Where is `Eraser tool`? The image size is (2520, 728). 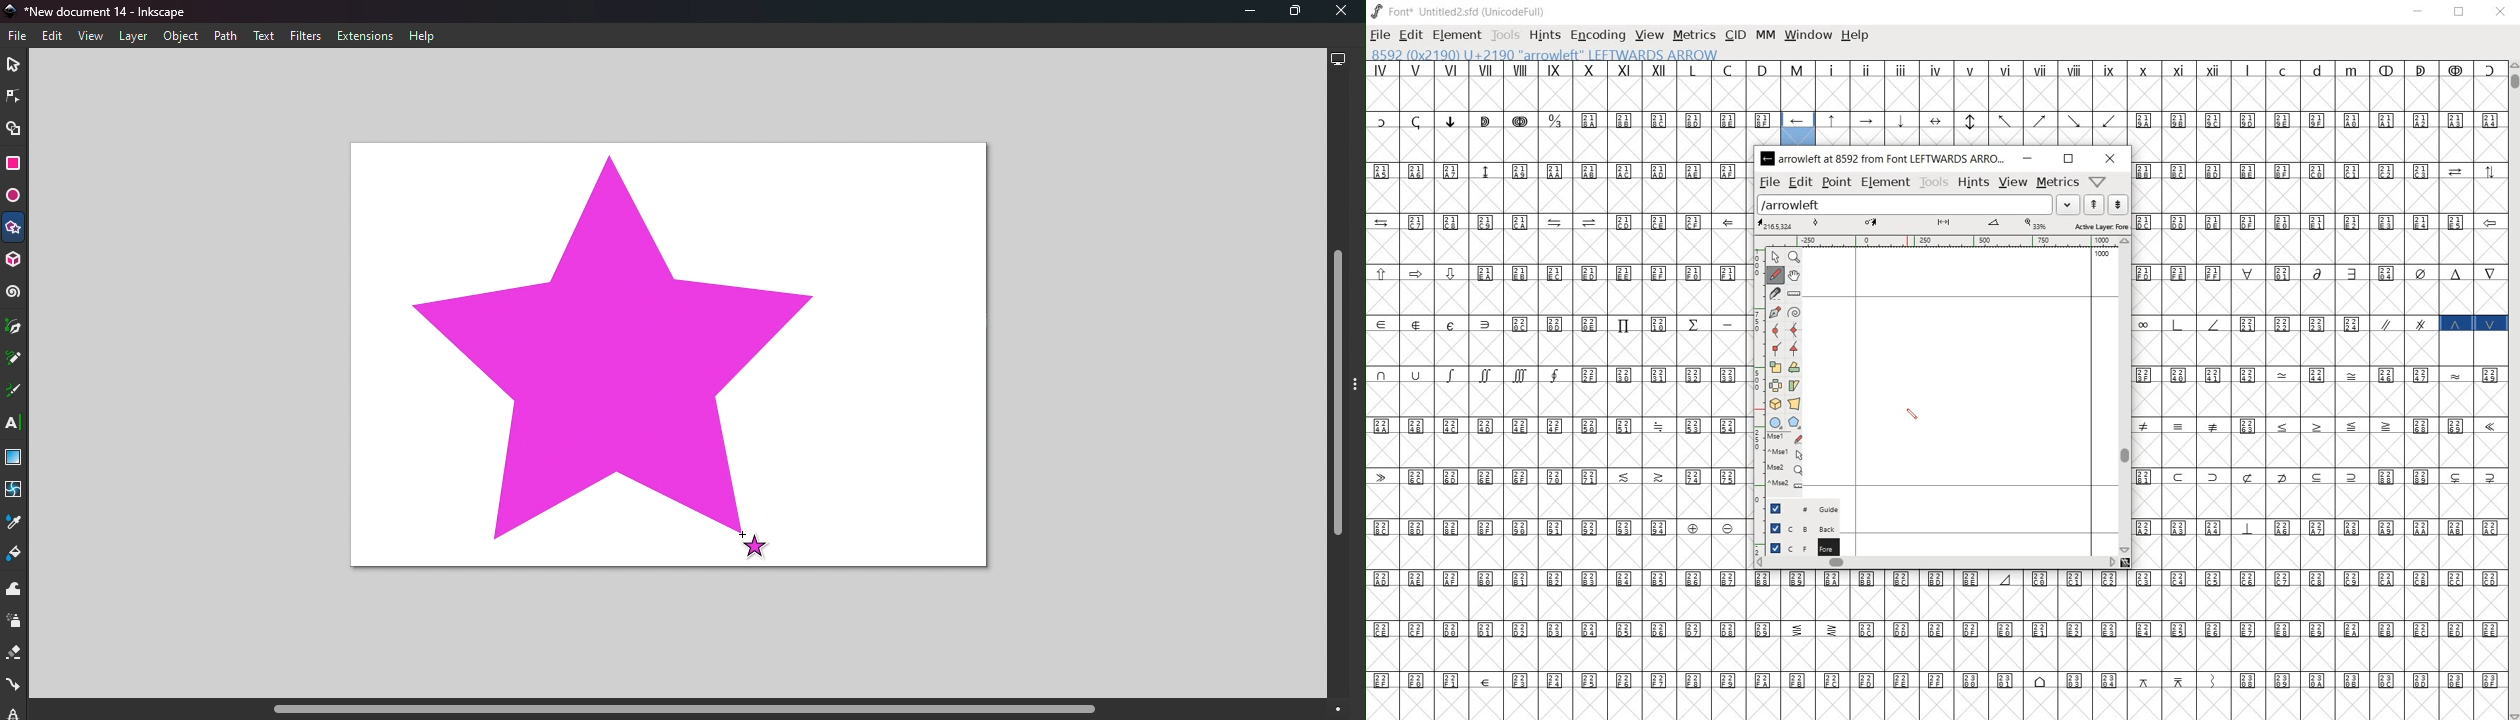 Eraser tool is located at coordinates (13, 657).